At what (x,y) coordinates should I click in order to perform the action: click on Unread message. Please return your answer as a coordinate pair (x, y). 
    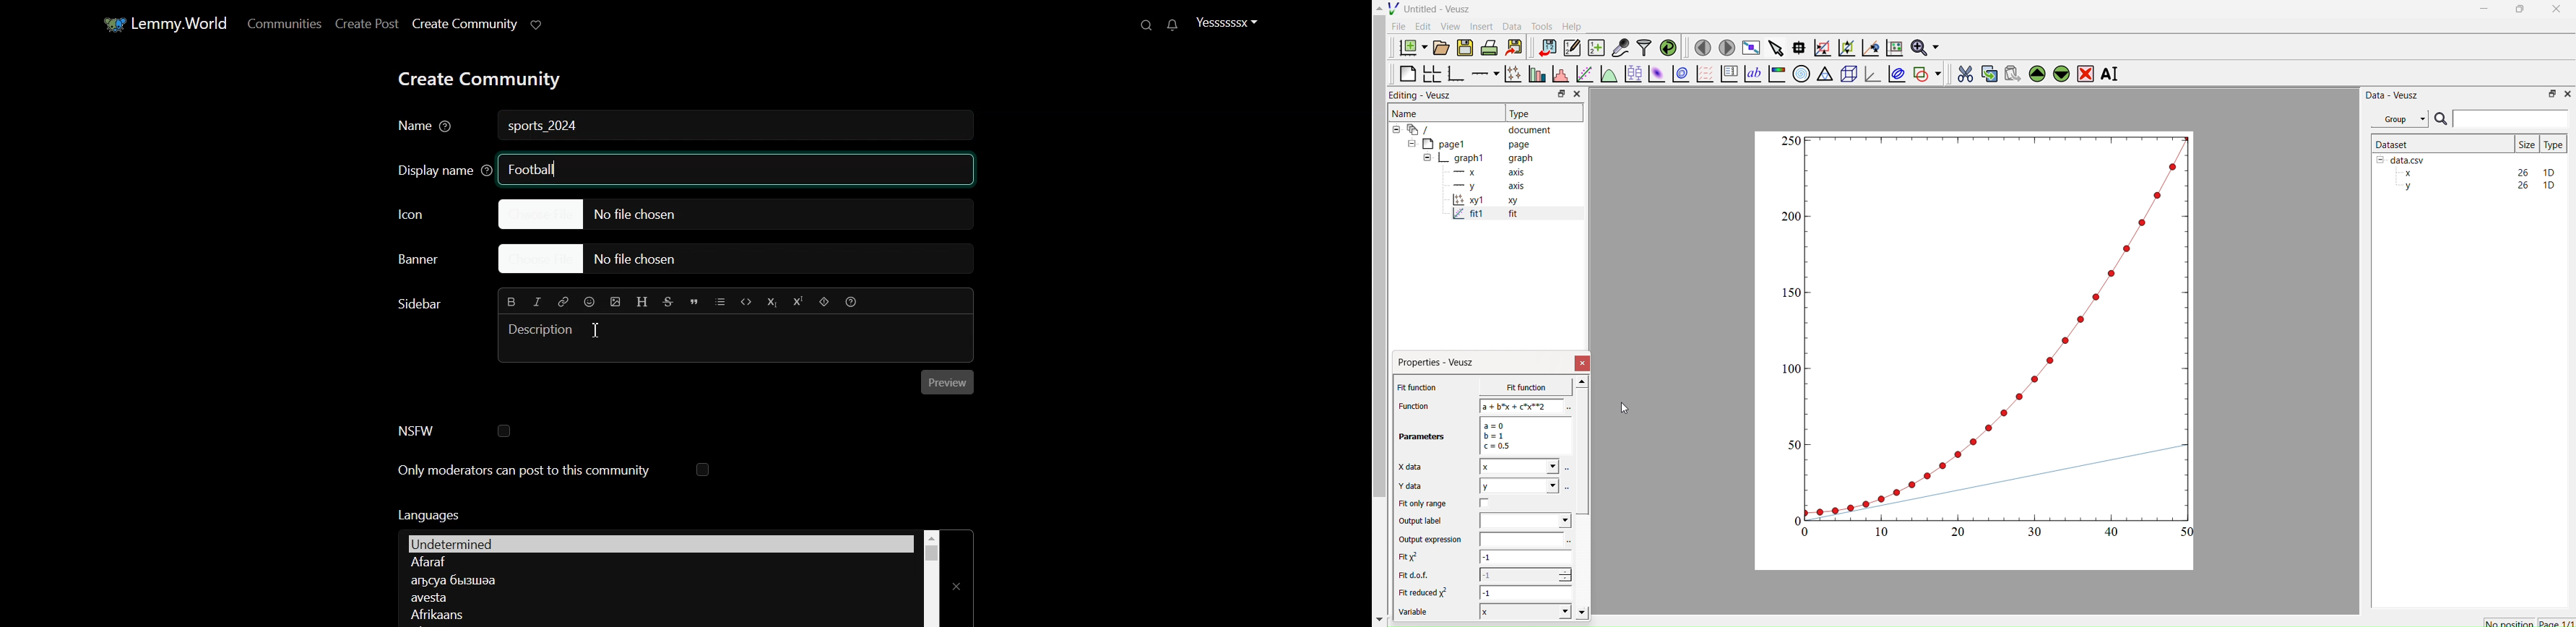
    Looking at the image, I should click on (1171, 25).